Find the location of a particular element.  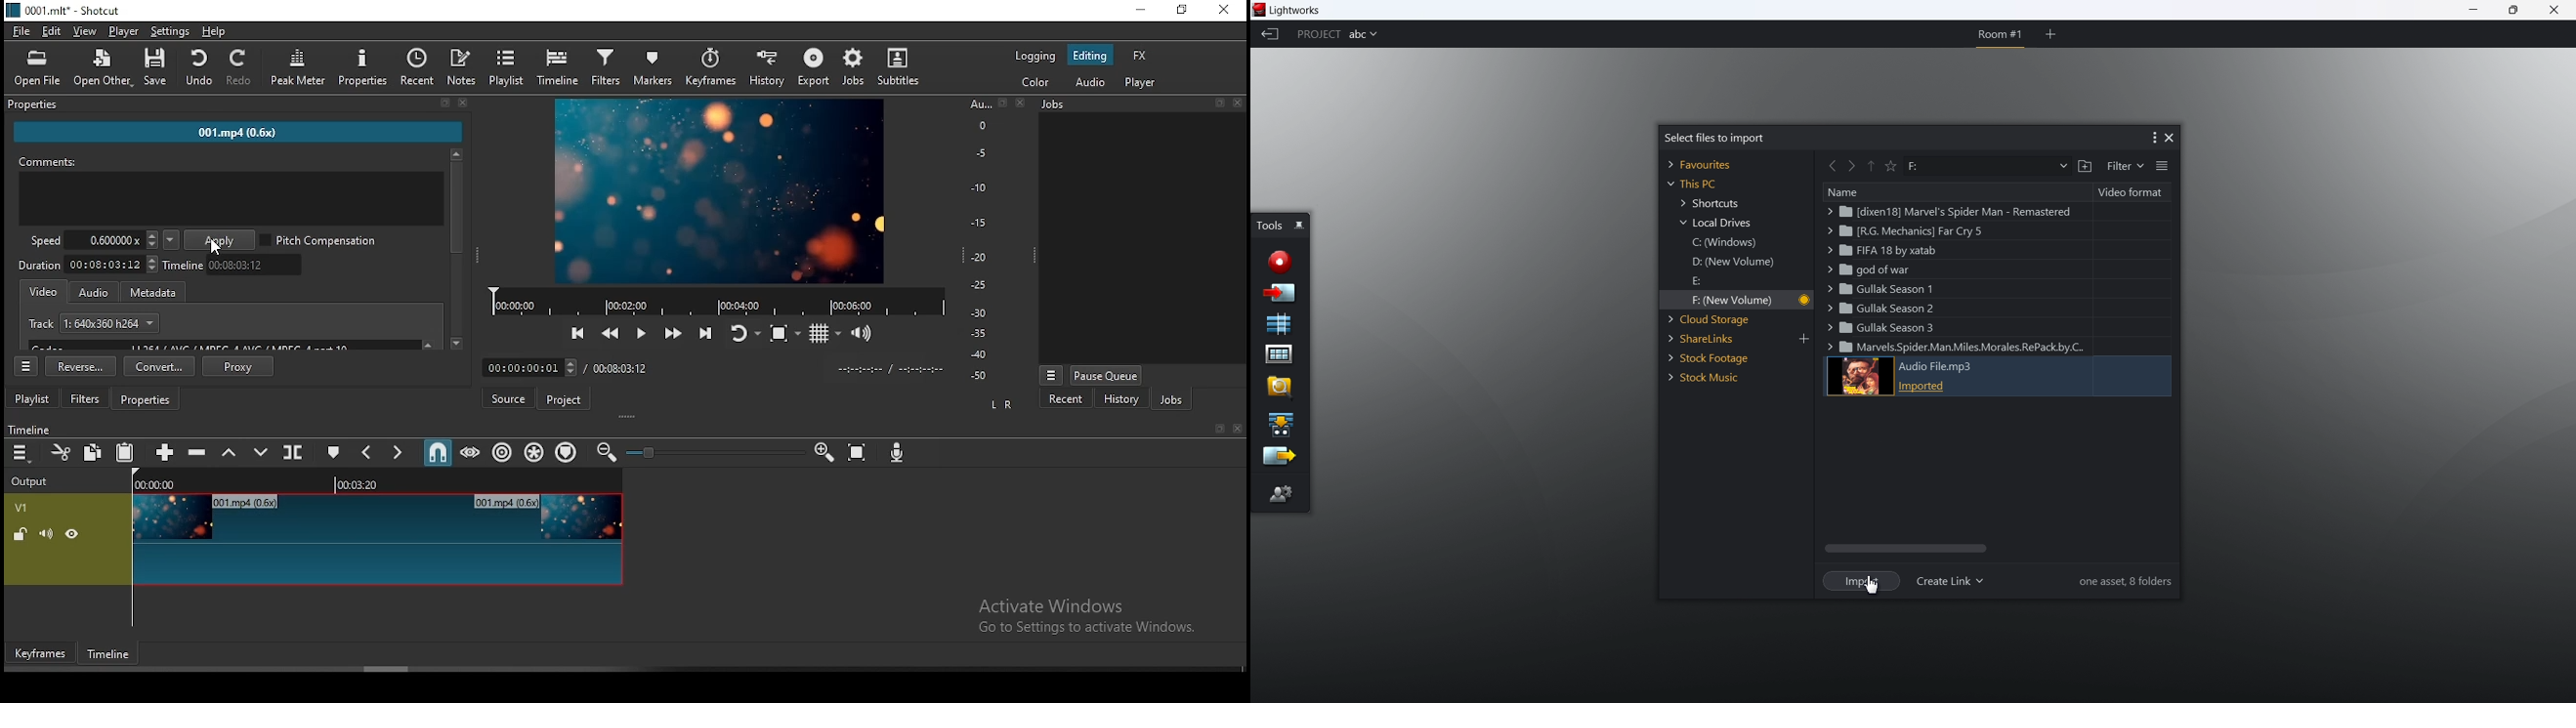

video track is located at coordinates (379, 537).